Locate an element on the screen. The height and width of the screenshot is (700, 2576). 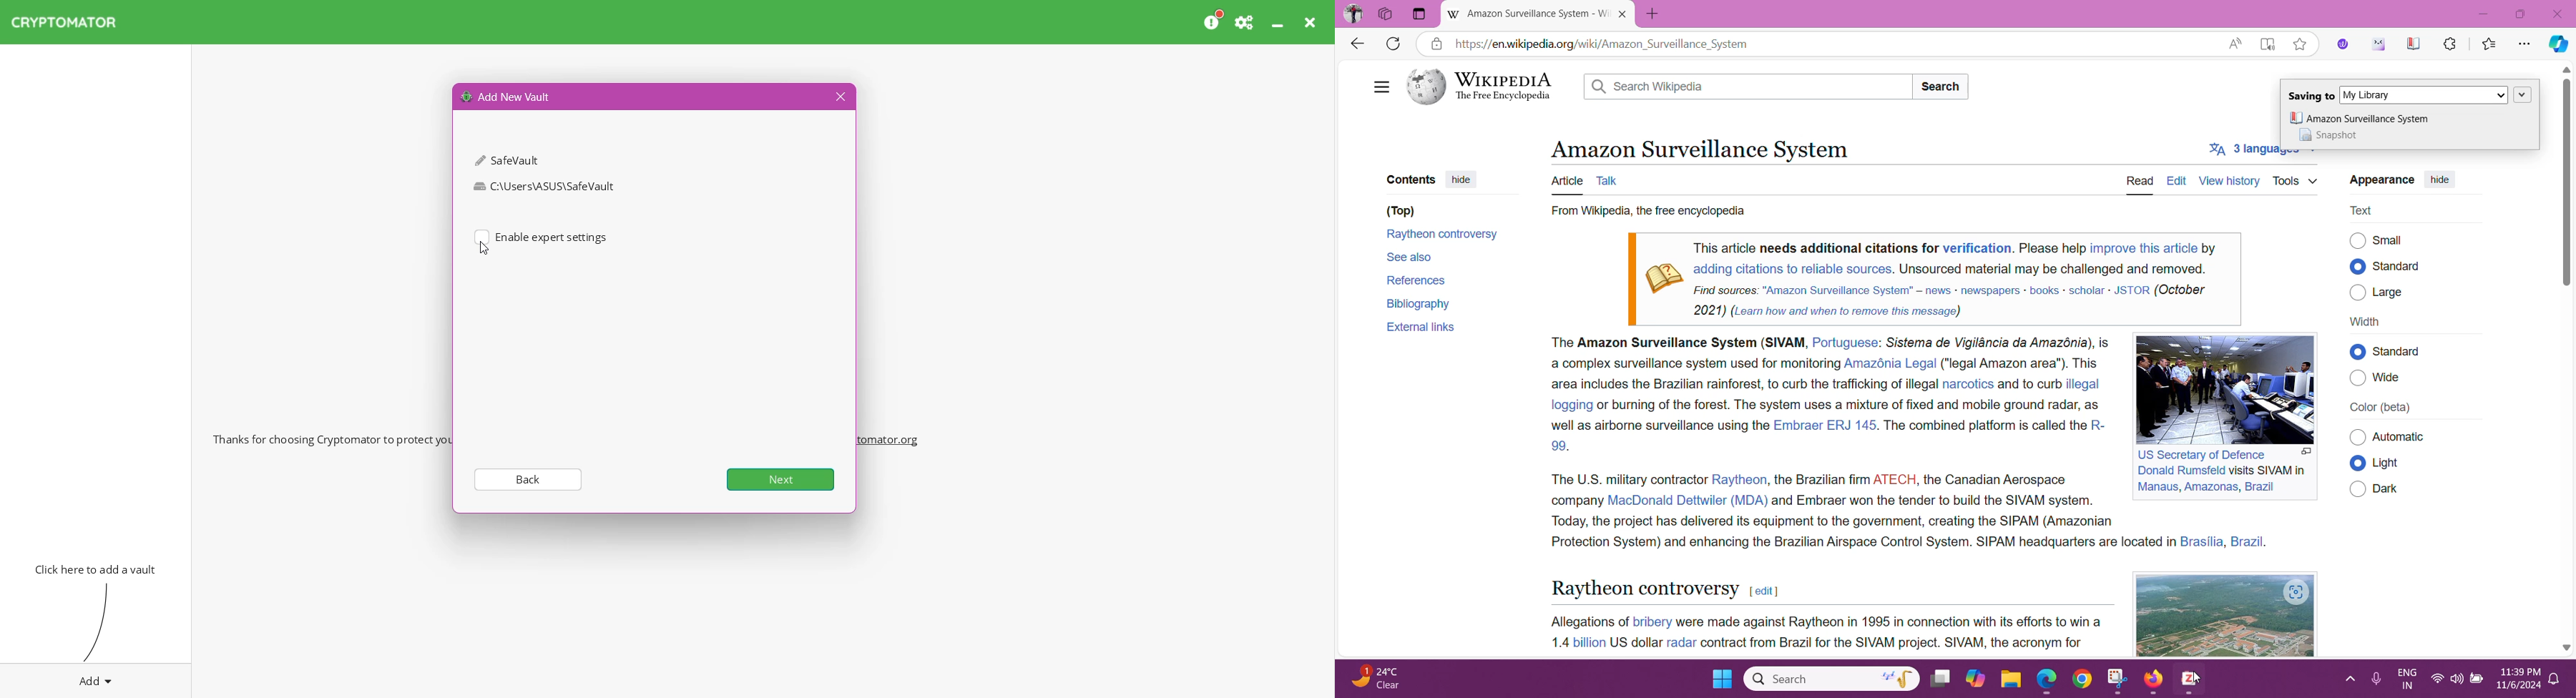
Amazon Surveillance System is located at coordinates (2358, 118).